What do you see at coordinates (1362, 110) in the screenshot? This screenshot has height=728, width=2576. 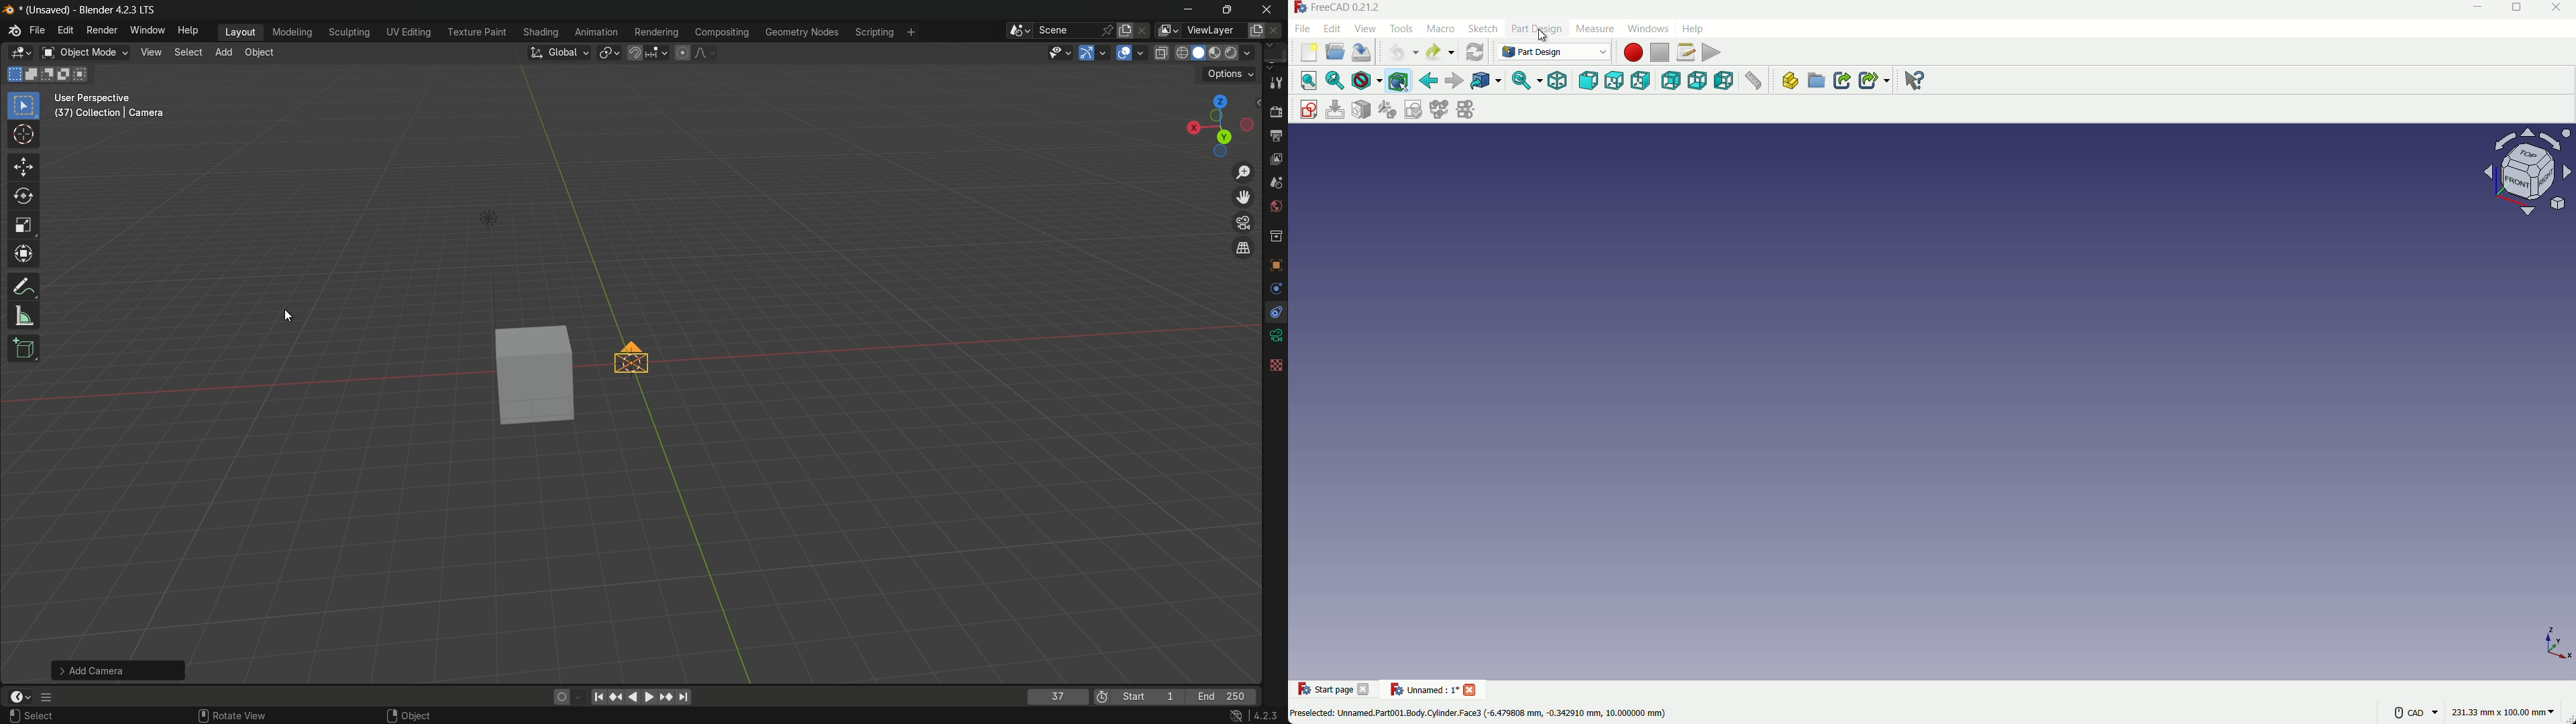 I see `mark sketch to face` at bounding box center [1362, 110].